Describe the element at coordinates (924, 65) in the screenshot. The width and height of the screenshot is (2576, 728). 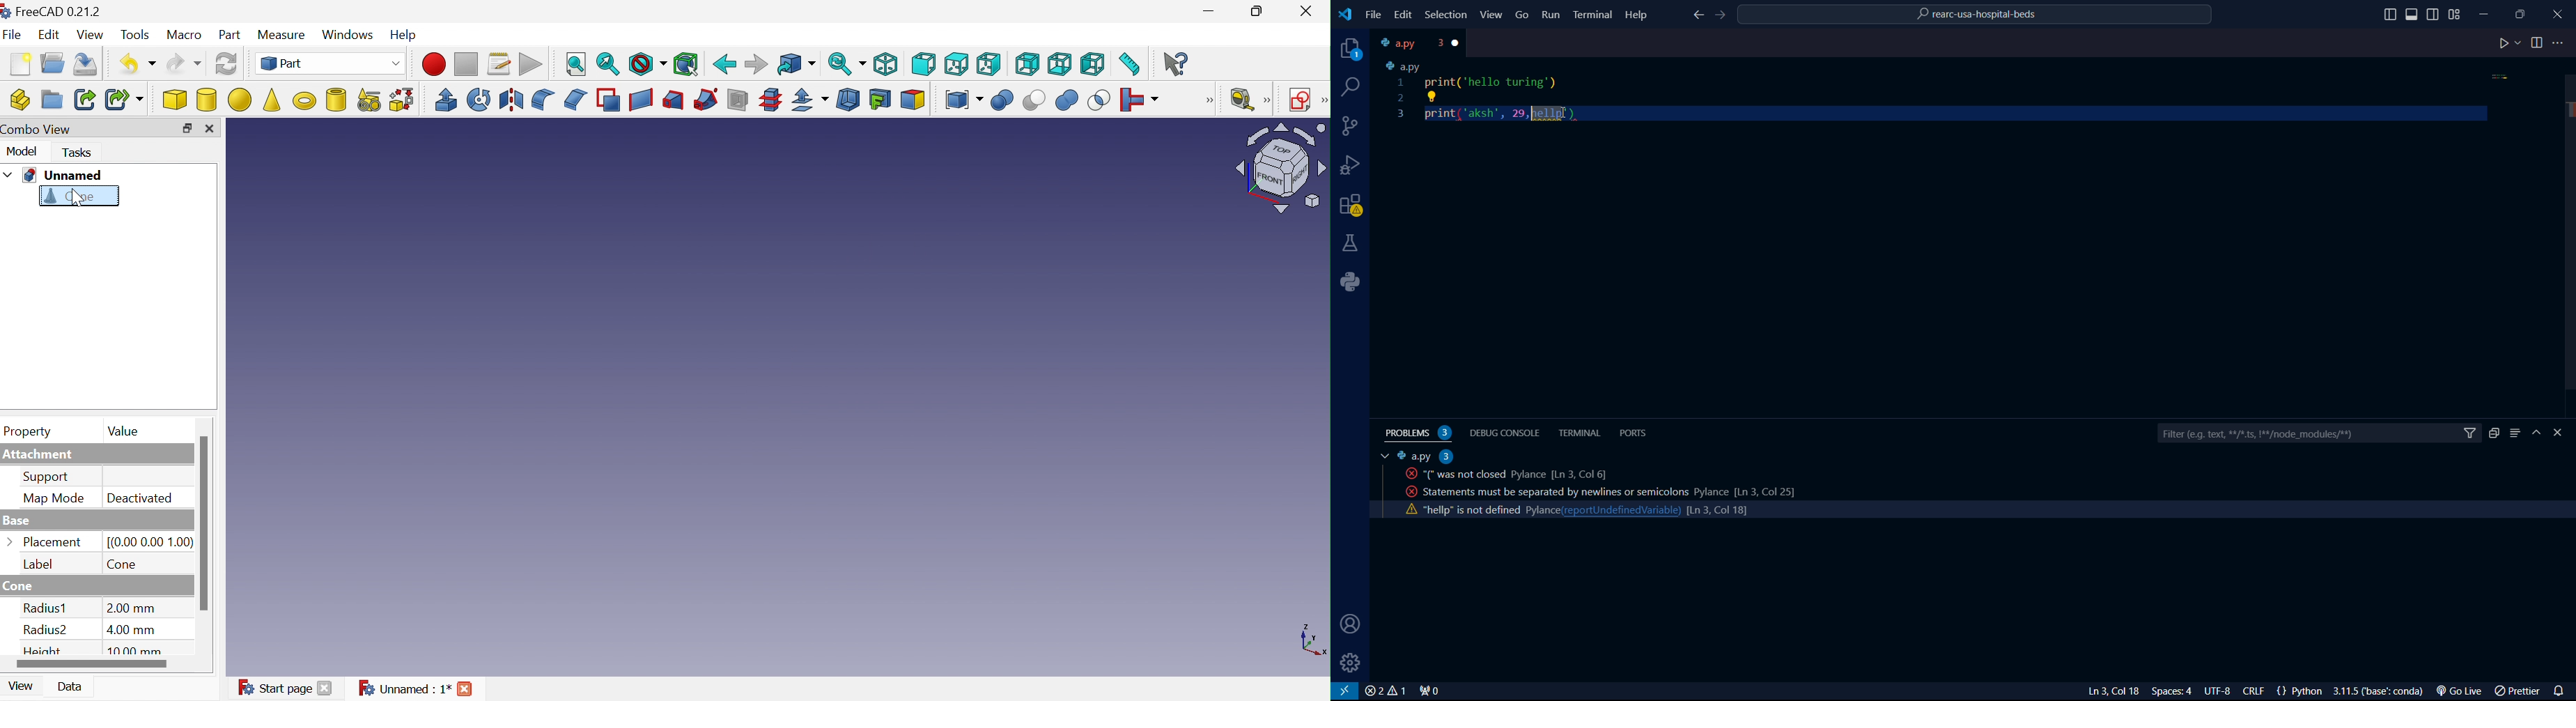
I see `Front` at that location.